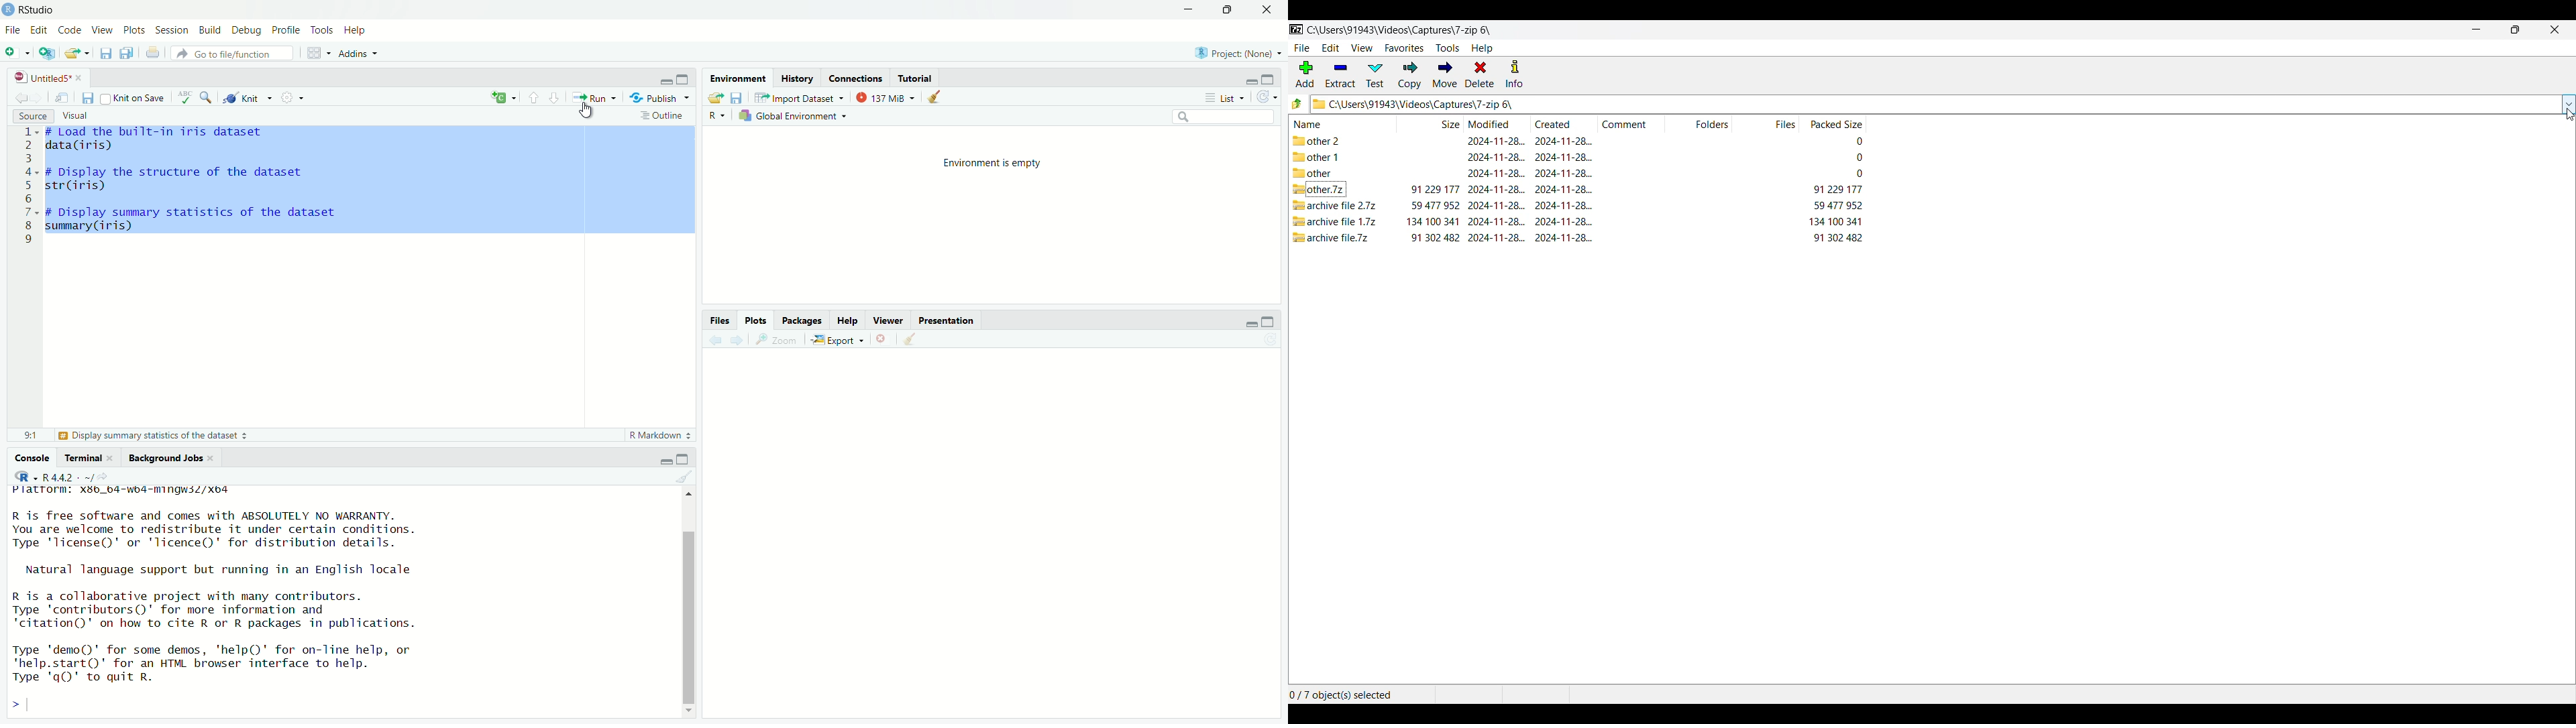  I want to click on Global Environment, so click(792, 116).